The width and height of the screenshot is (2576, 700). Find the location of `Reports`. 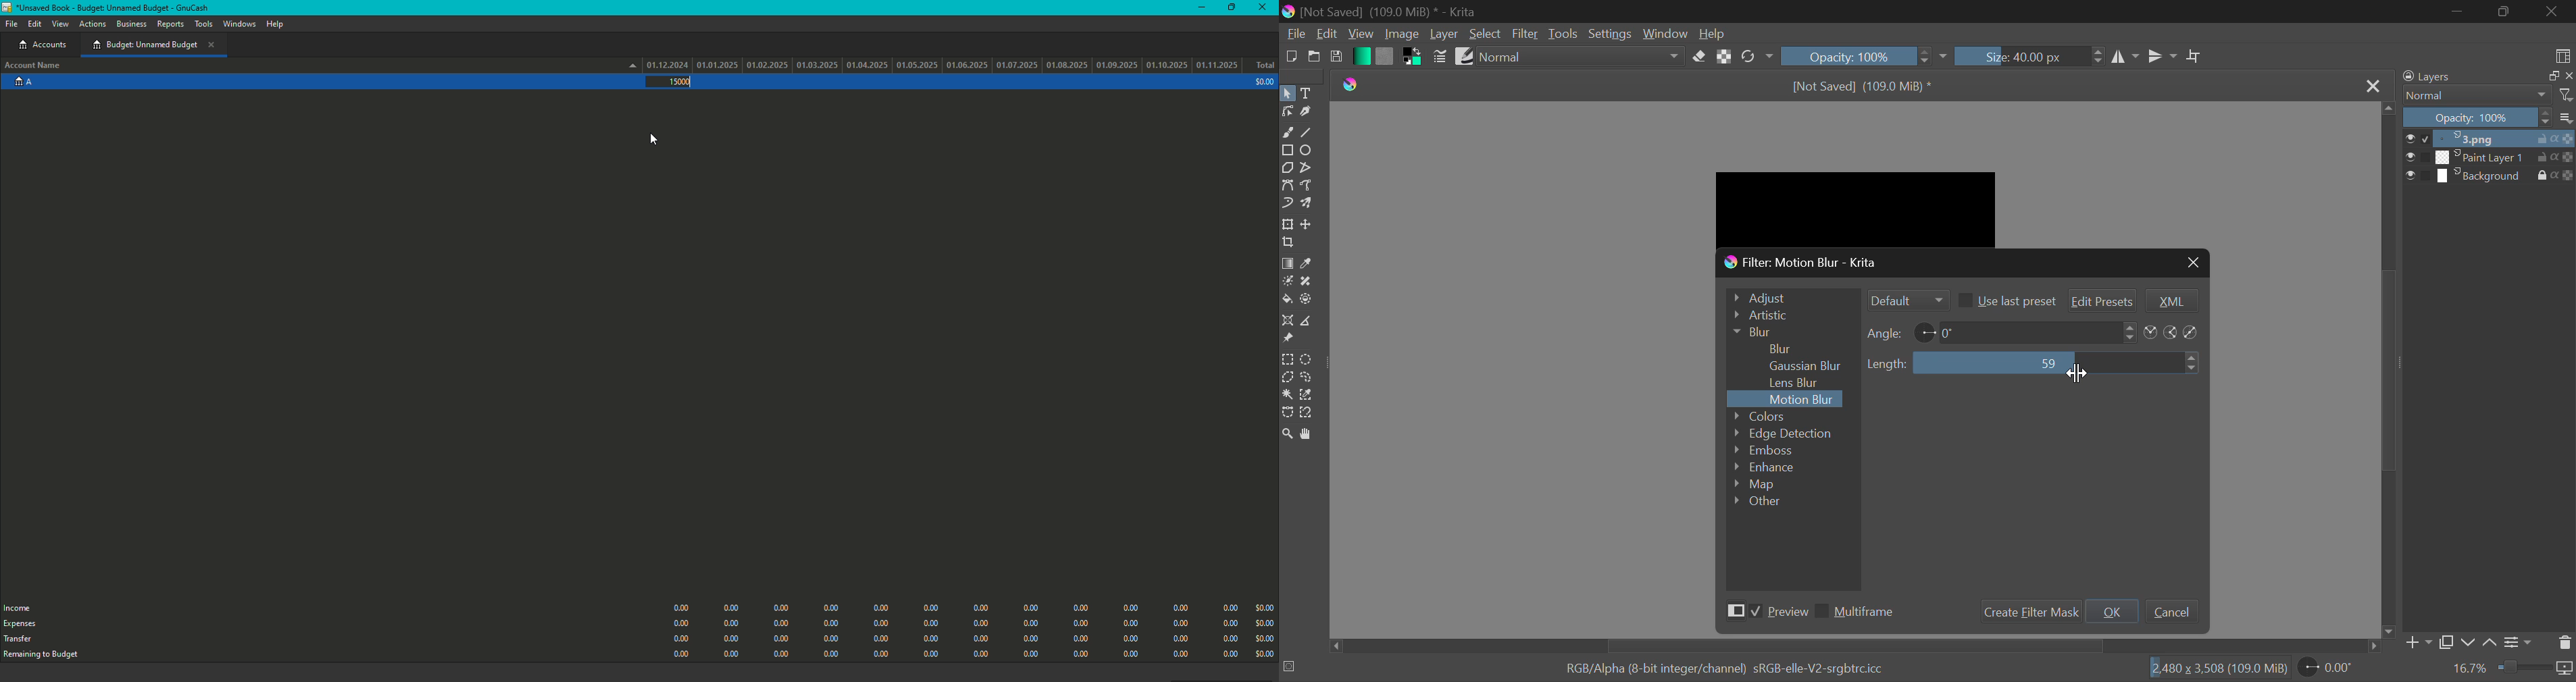

Reports is located at coordinates (170, 26).